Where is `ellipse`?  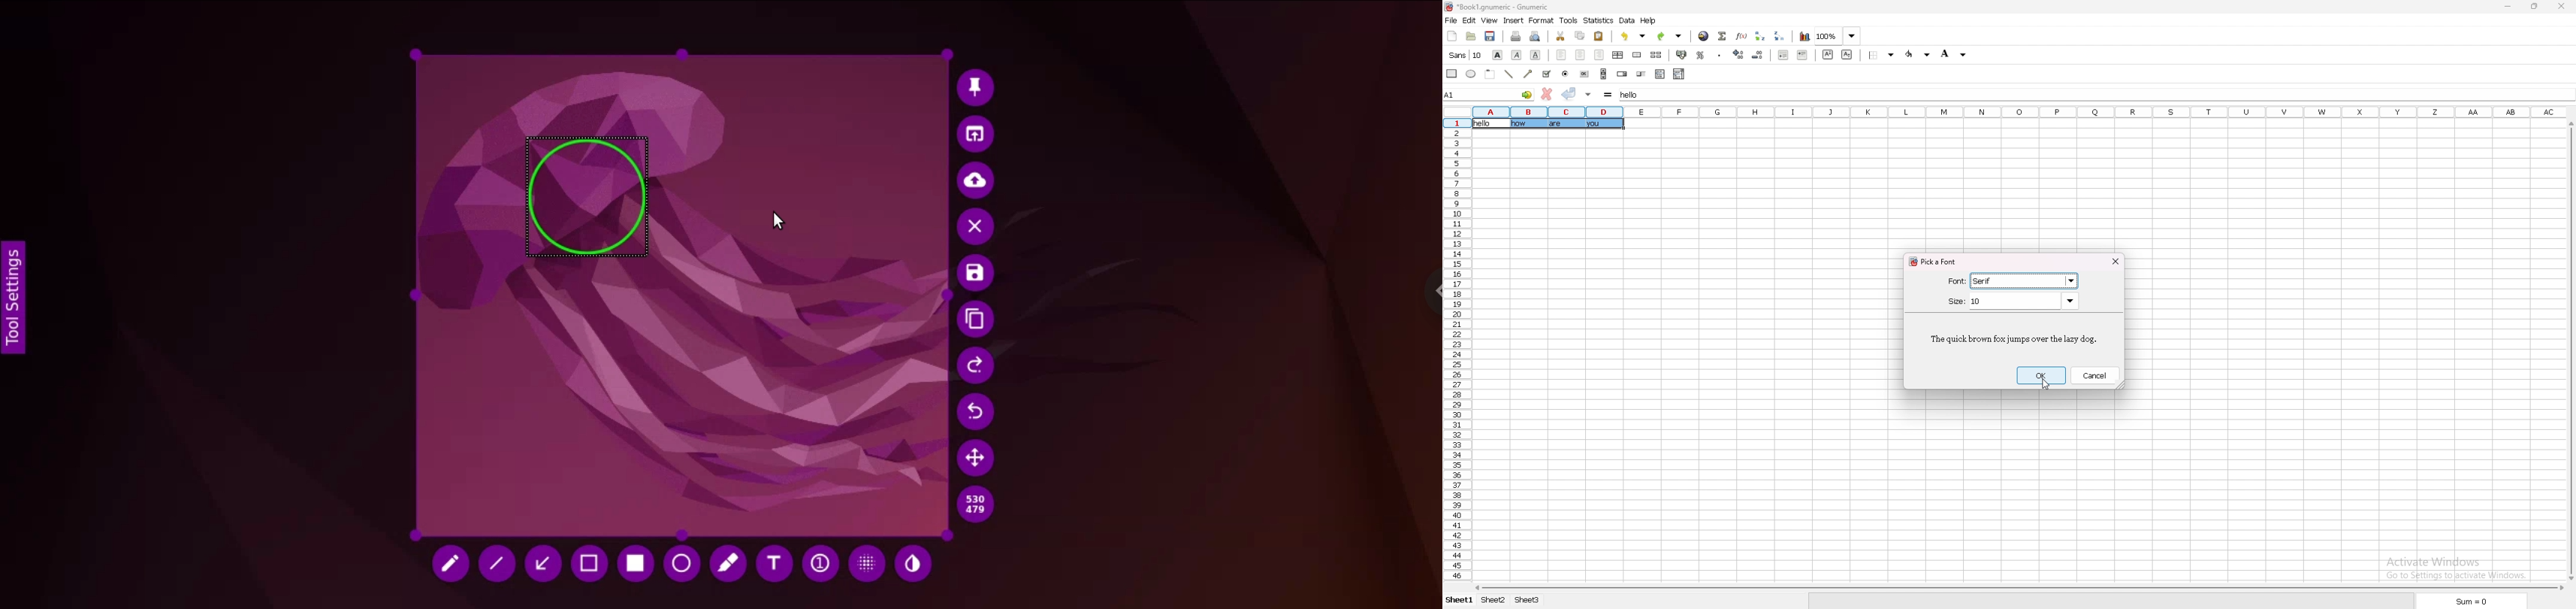 ellipse is located at coordinates (1470, 74).